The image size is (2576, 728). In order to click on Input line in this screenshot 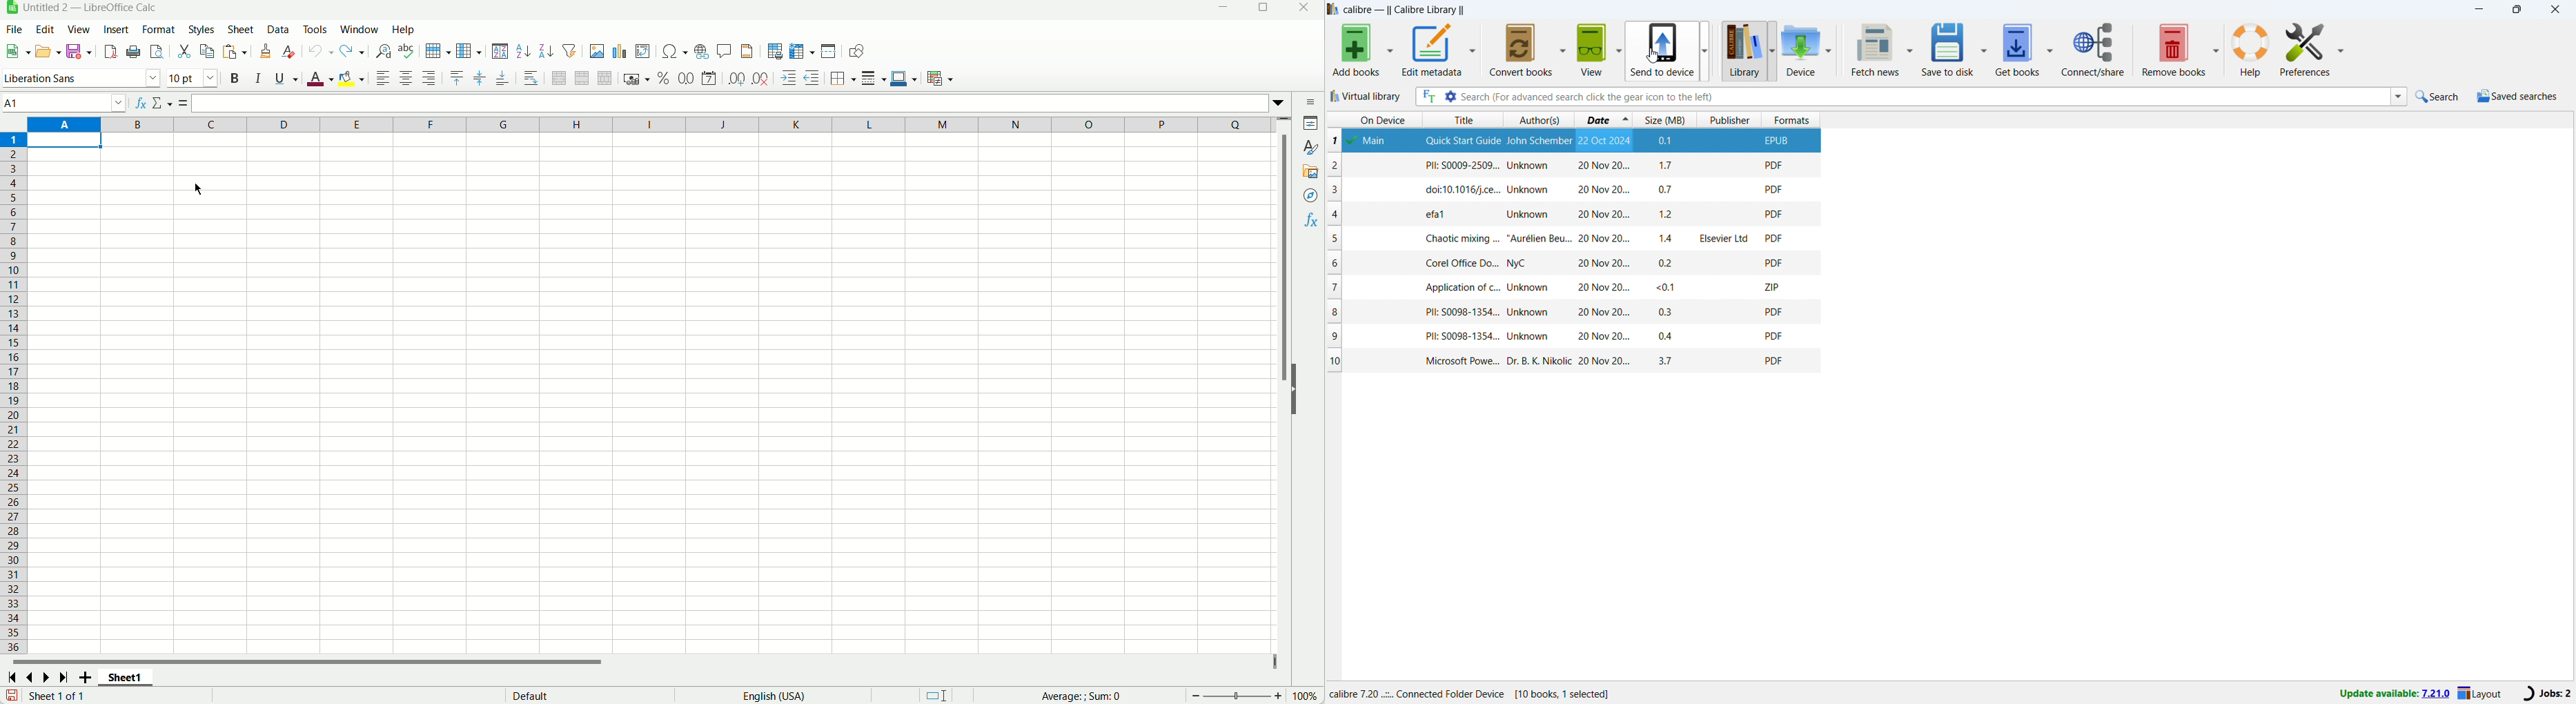, I will do `click(731, 102)`.